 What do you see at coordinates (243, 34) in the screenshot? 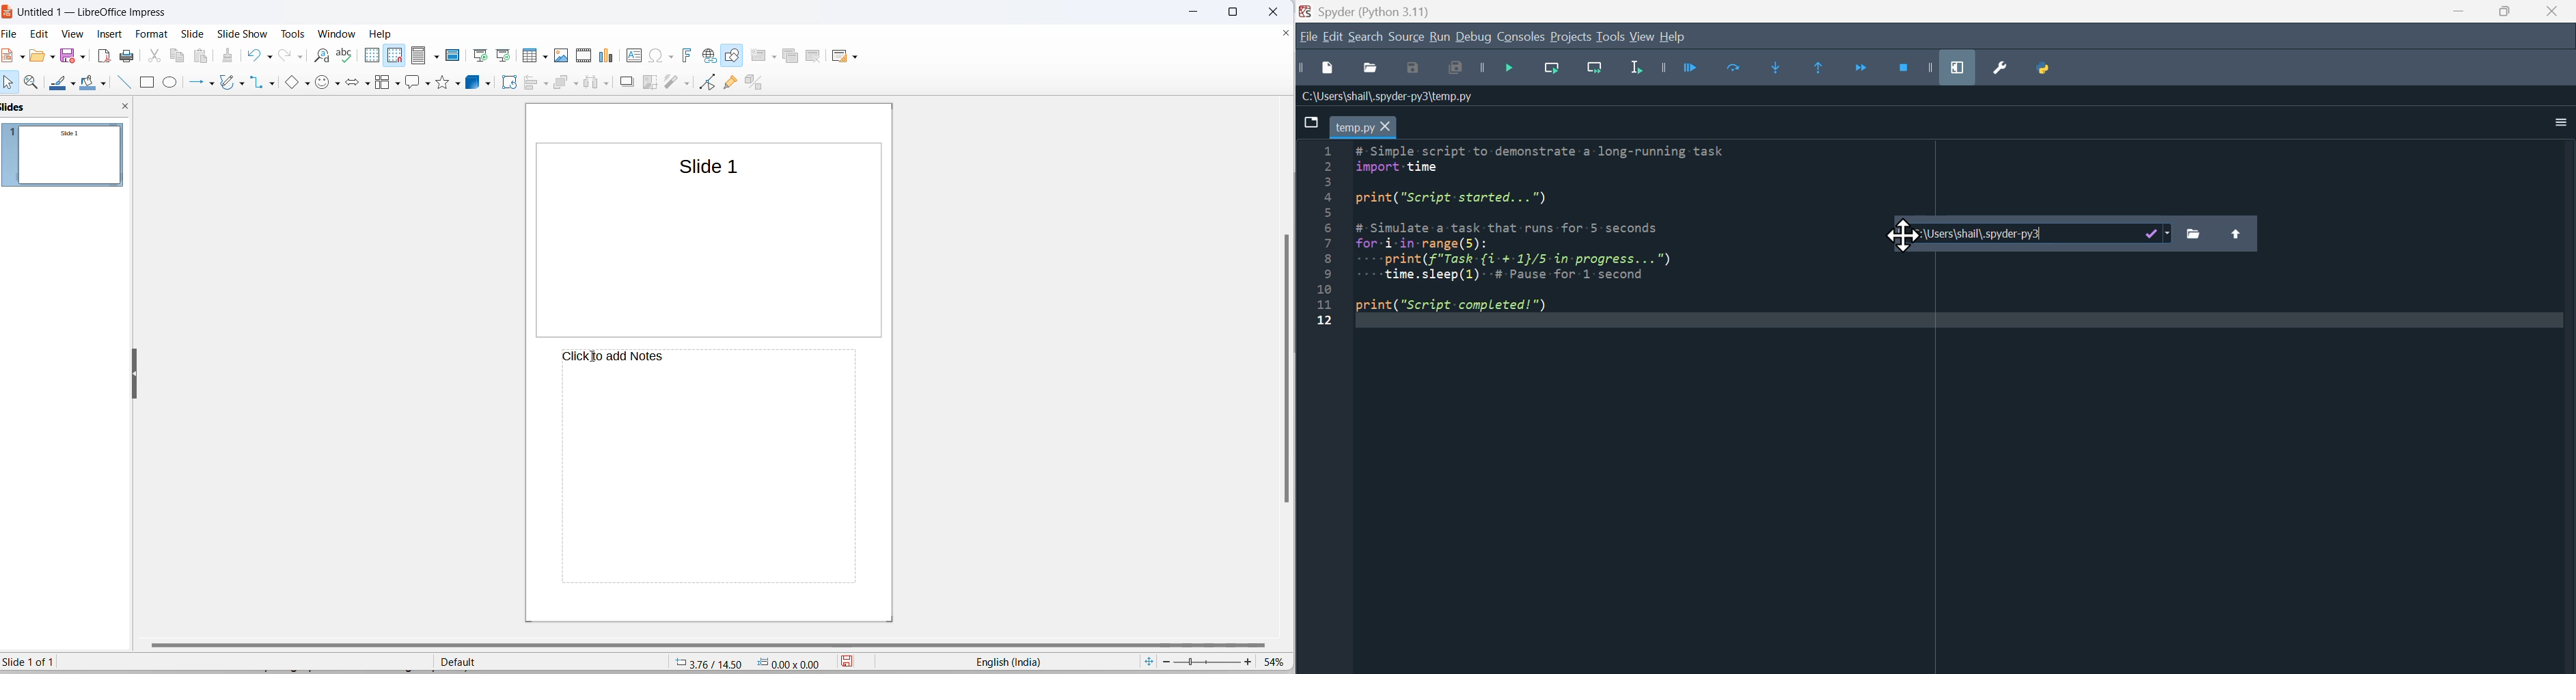
I see `slide show` at bounding box center [243, 34].